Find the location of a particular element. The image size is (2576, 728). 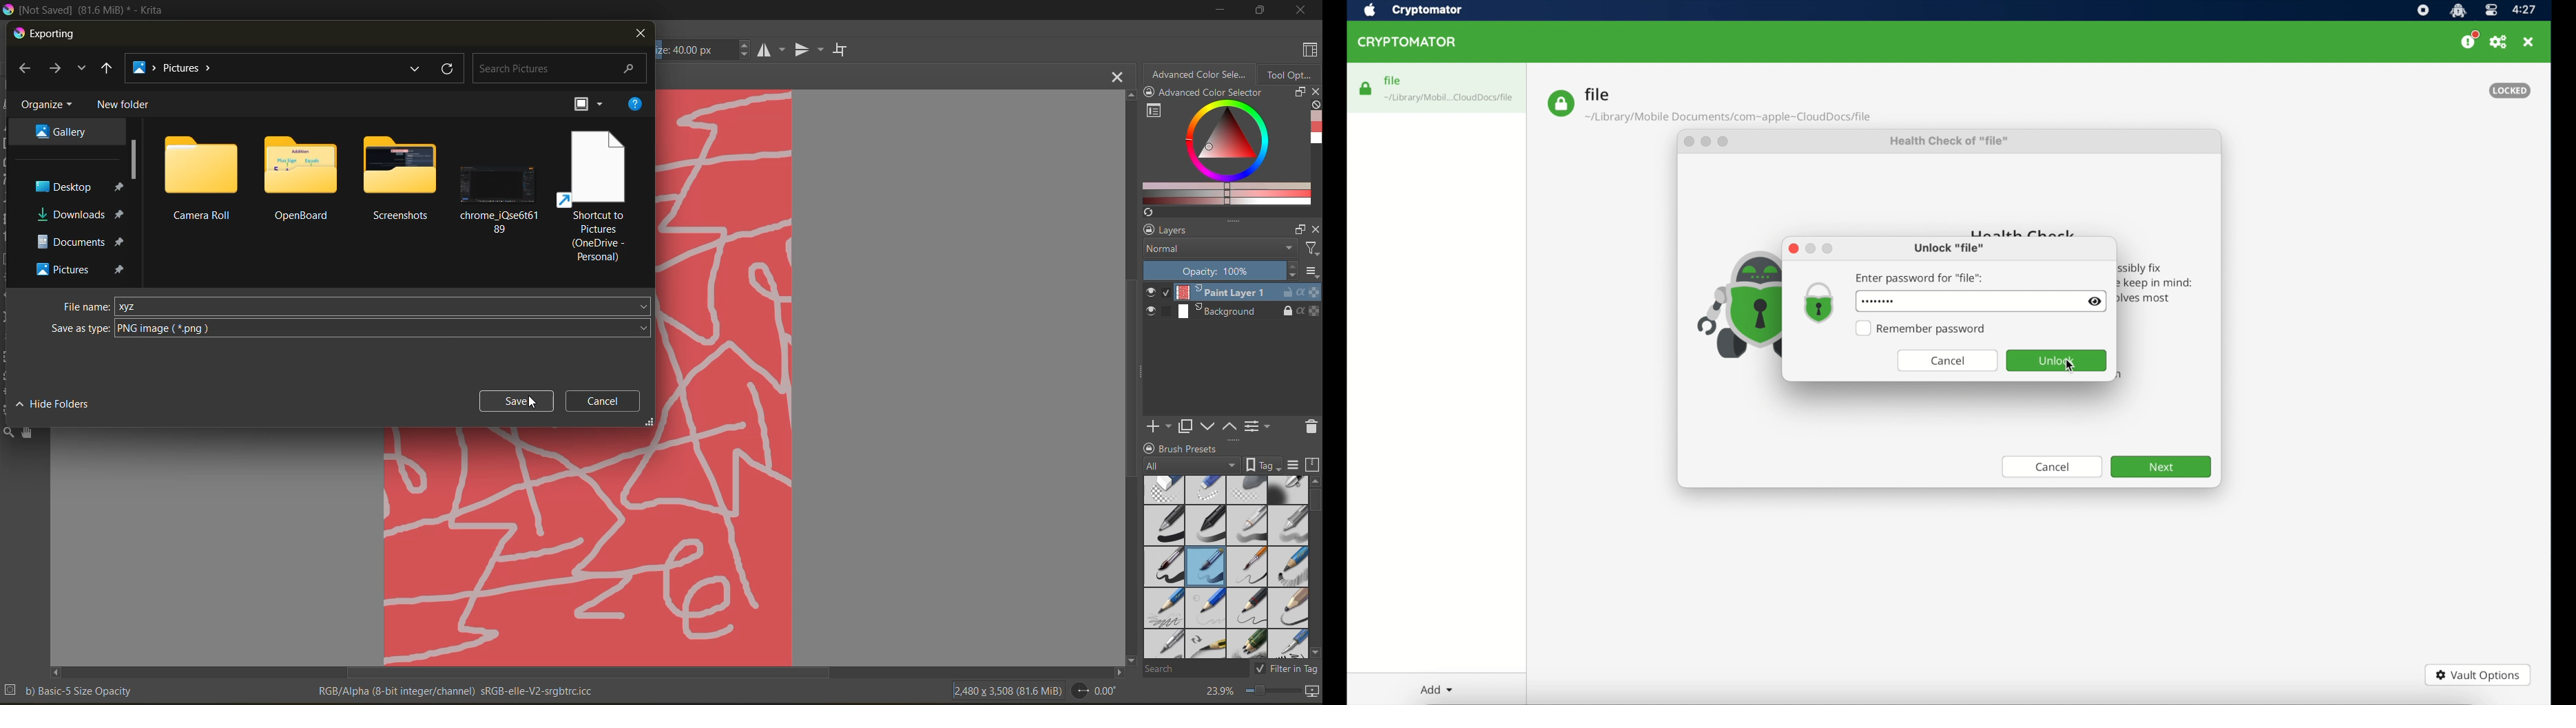

duplicate mask is located at coordinates (1185, 427).